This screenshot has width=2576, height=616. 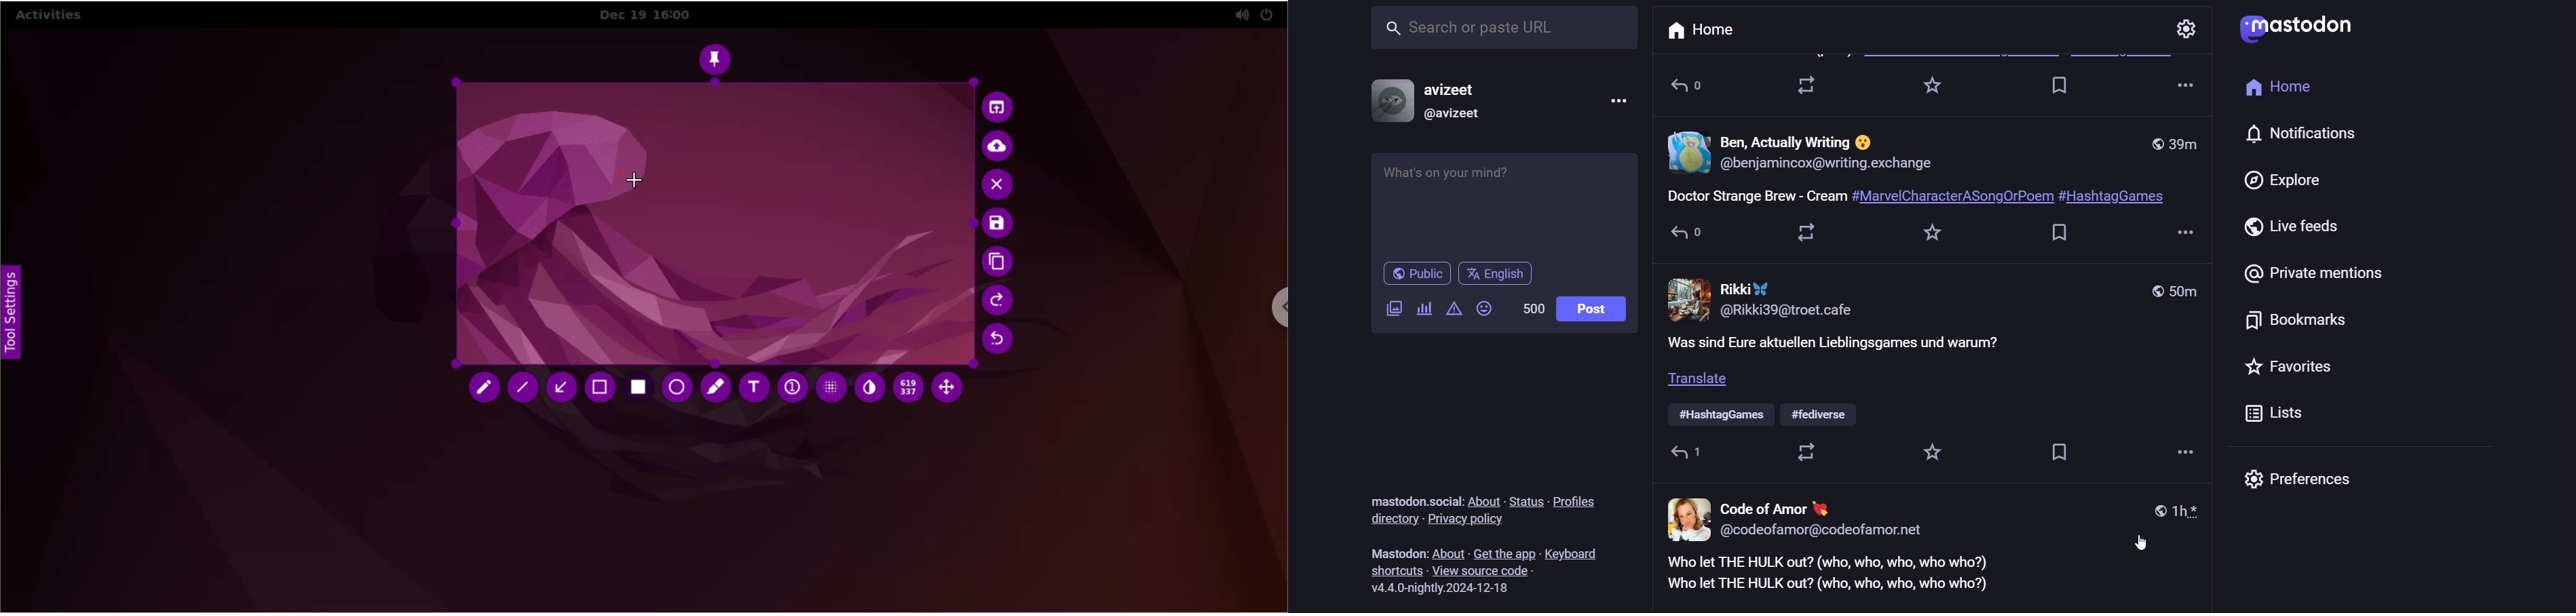 What do you see at coordinates (1938, 236) in the screenshot?
I see `favourite` at bounding box center [1938, 236].